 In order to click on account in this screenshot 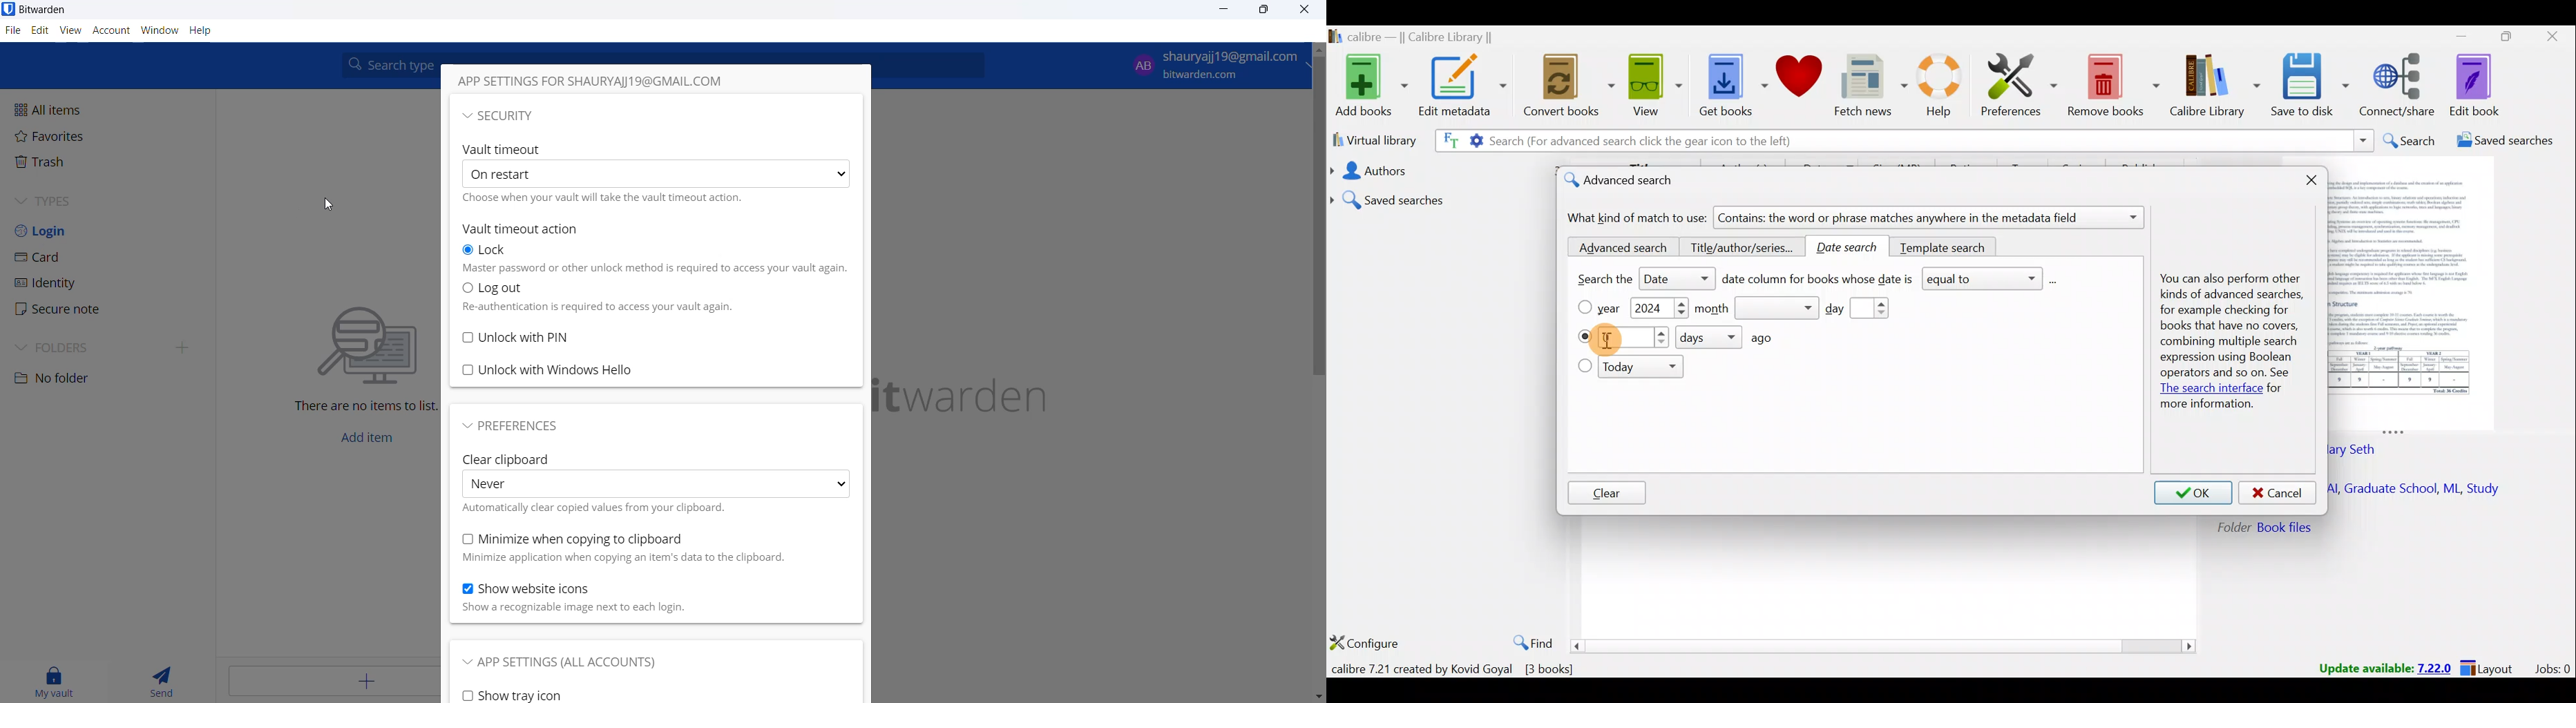, I will do `click(111, 31)`.